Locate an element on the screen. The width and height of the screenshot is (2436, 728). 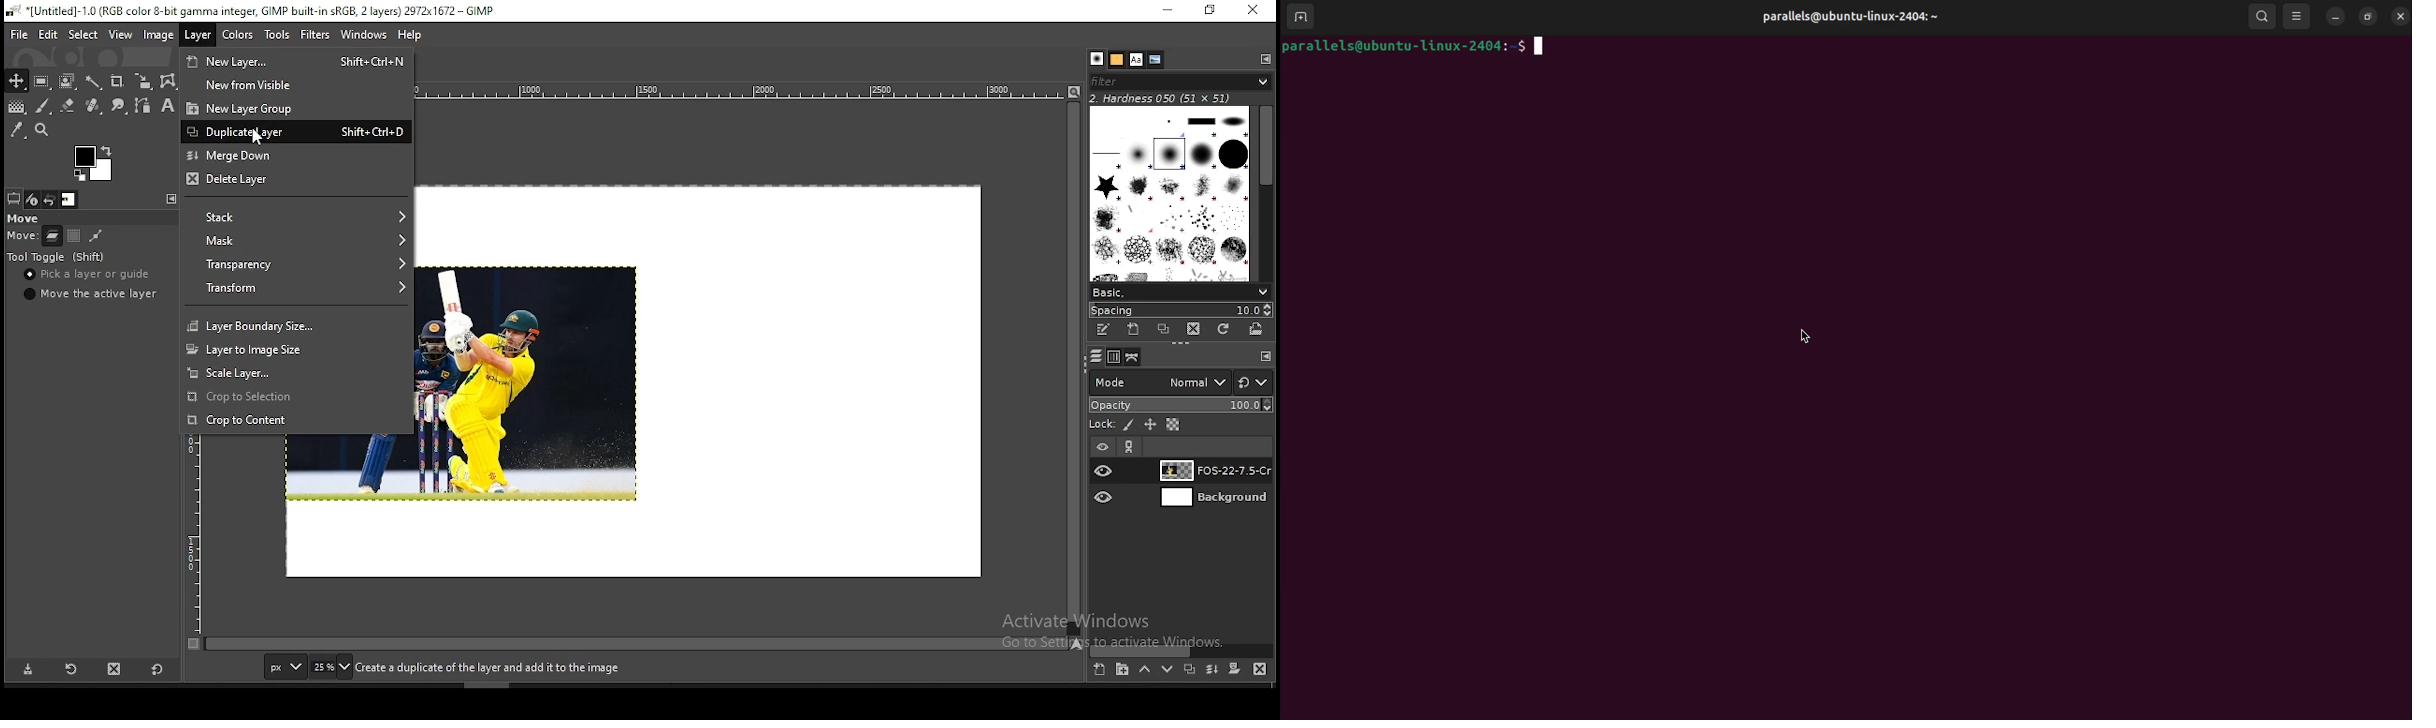
wrap transform is located at coordinates (168, 81).